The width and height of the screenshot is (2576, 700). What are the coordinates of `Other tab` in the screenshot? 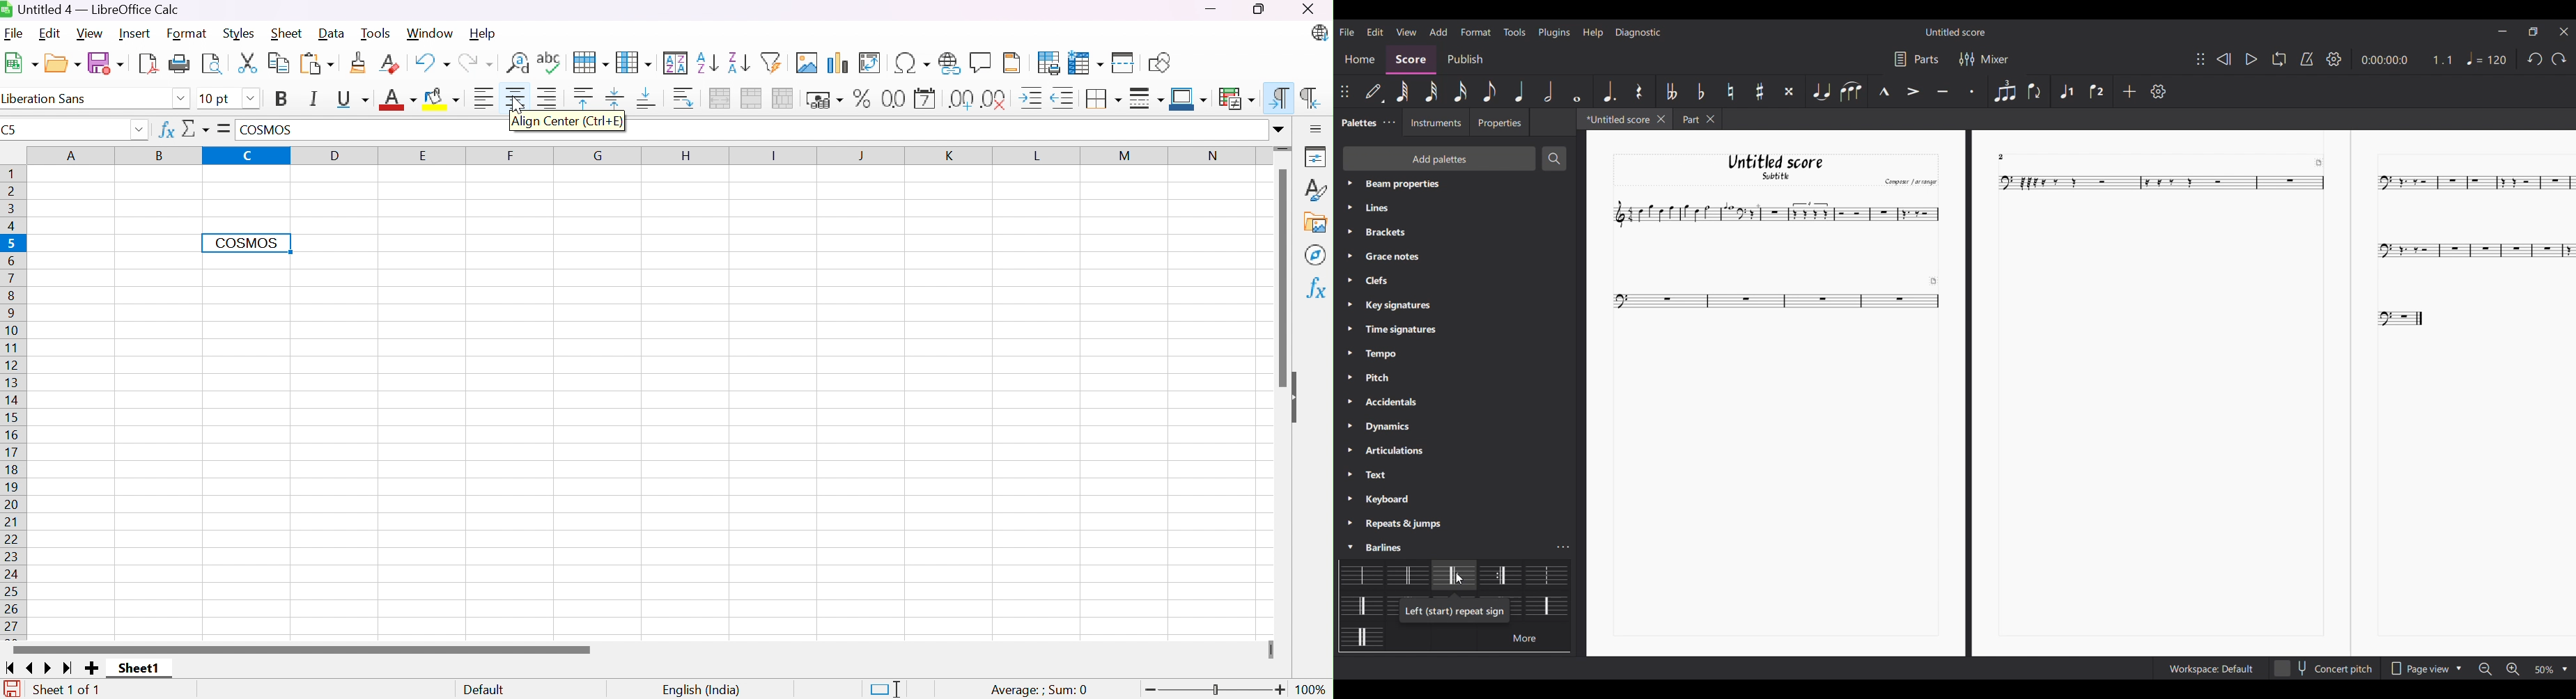 It's located at (1697, 119).